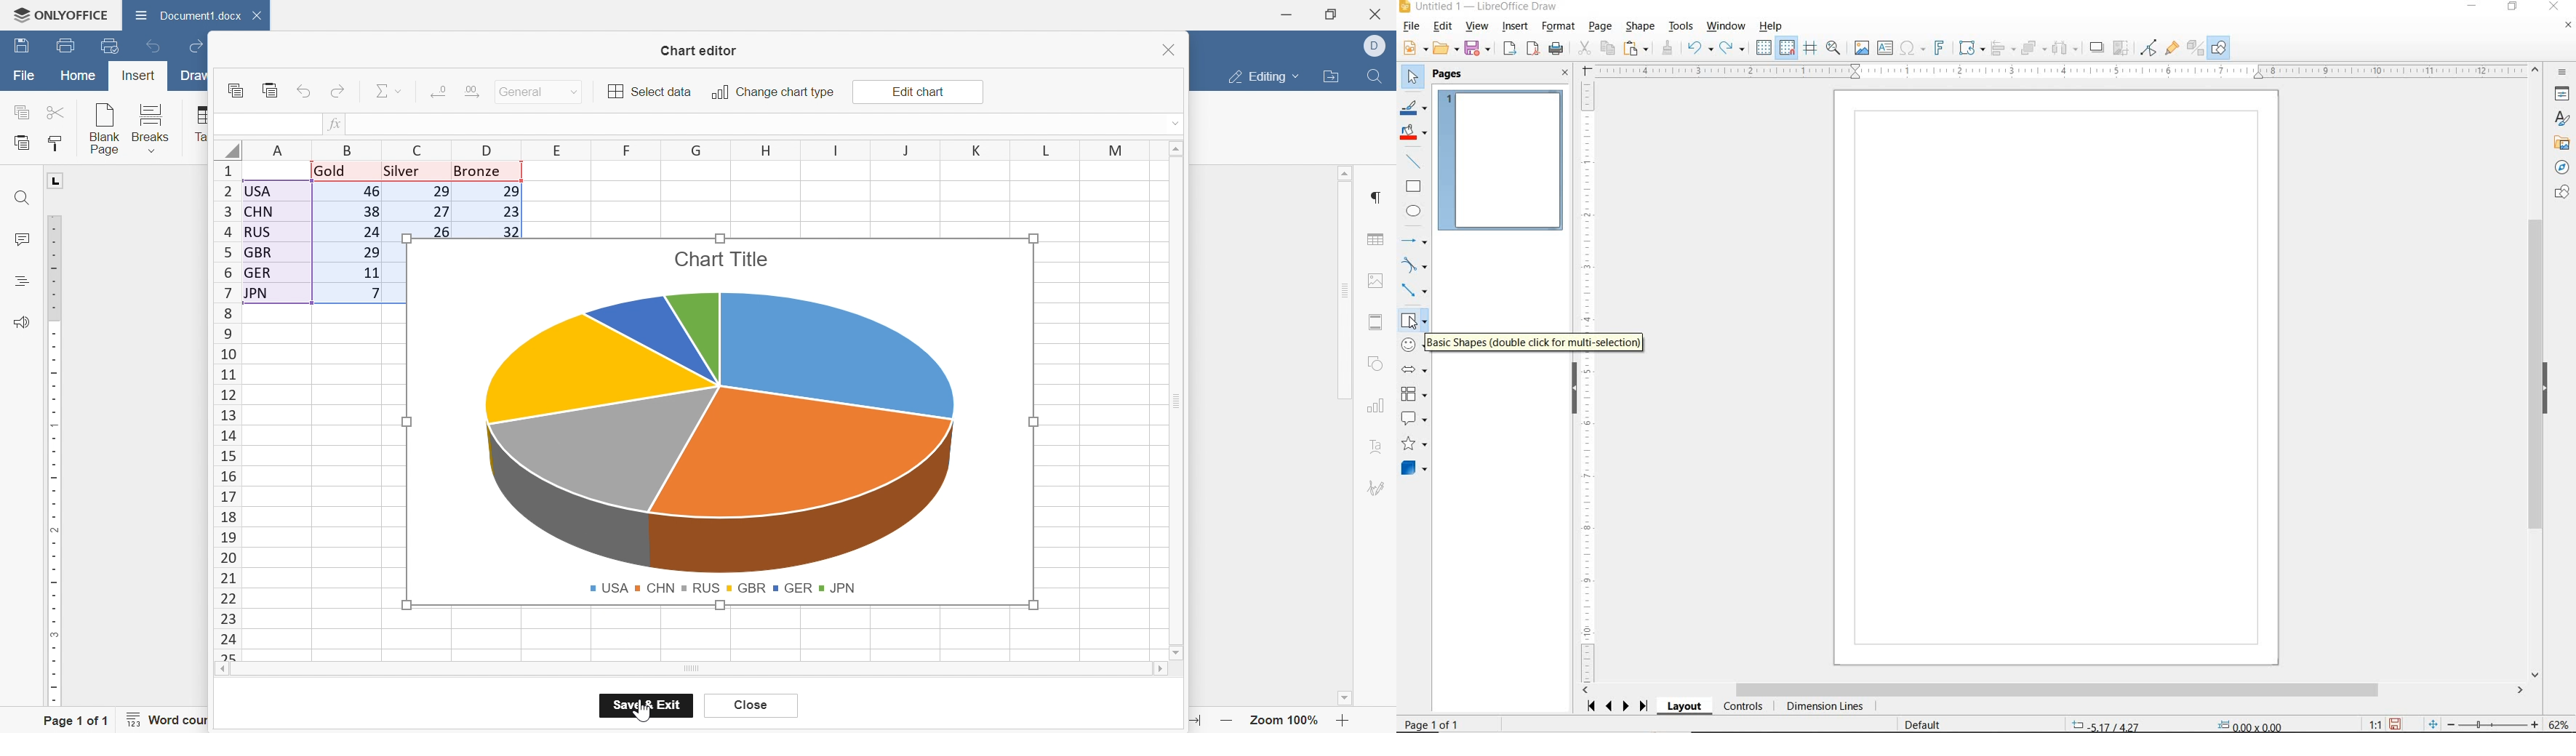 The width and height of the screenshot is (2576, 756). Describe the element at coordinates (437, 211) in the screenshot. I see `27` at that location.